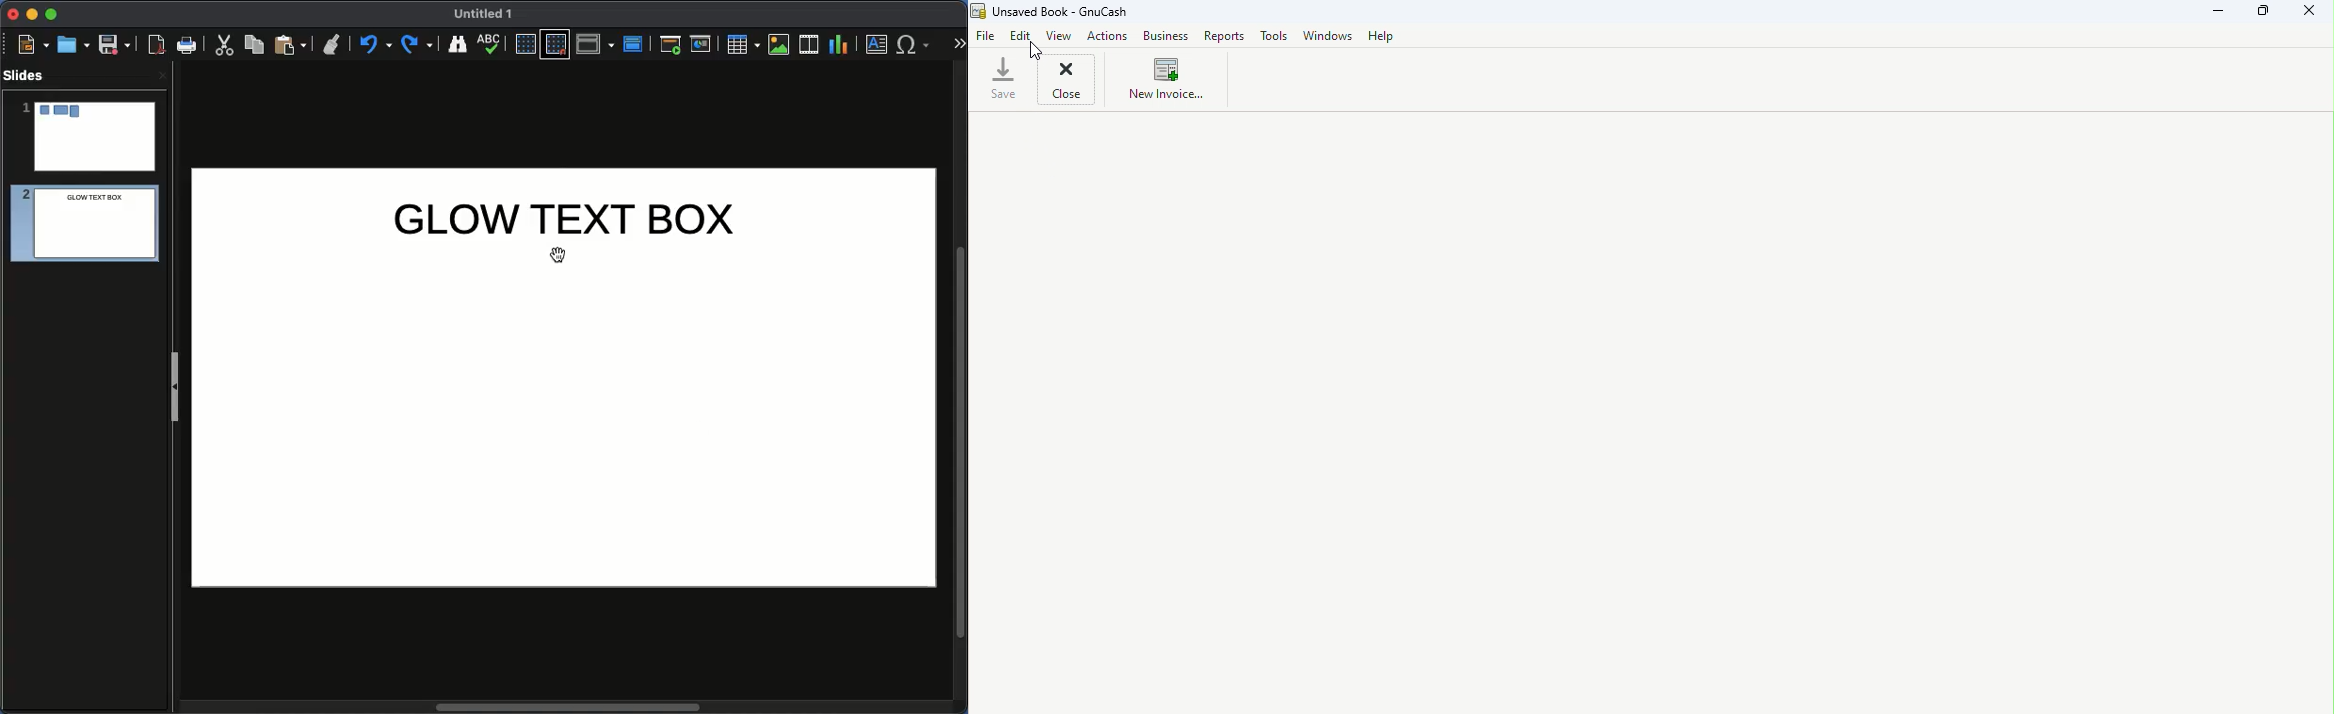  Describe the element at coordinates (1167, 37) in the screenshot. I see `Business` at that location.